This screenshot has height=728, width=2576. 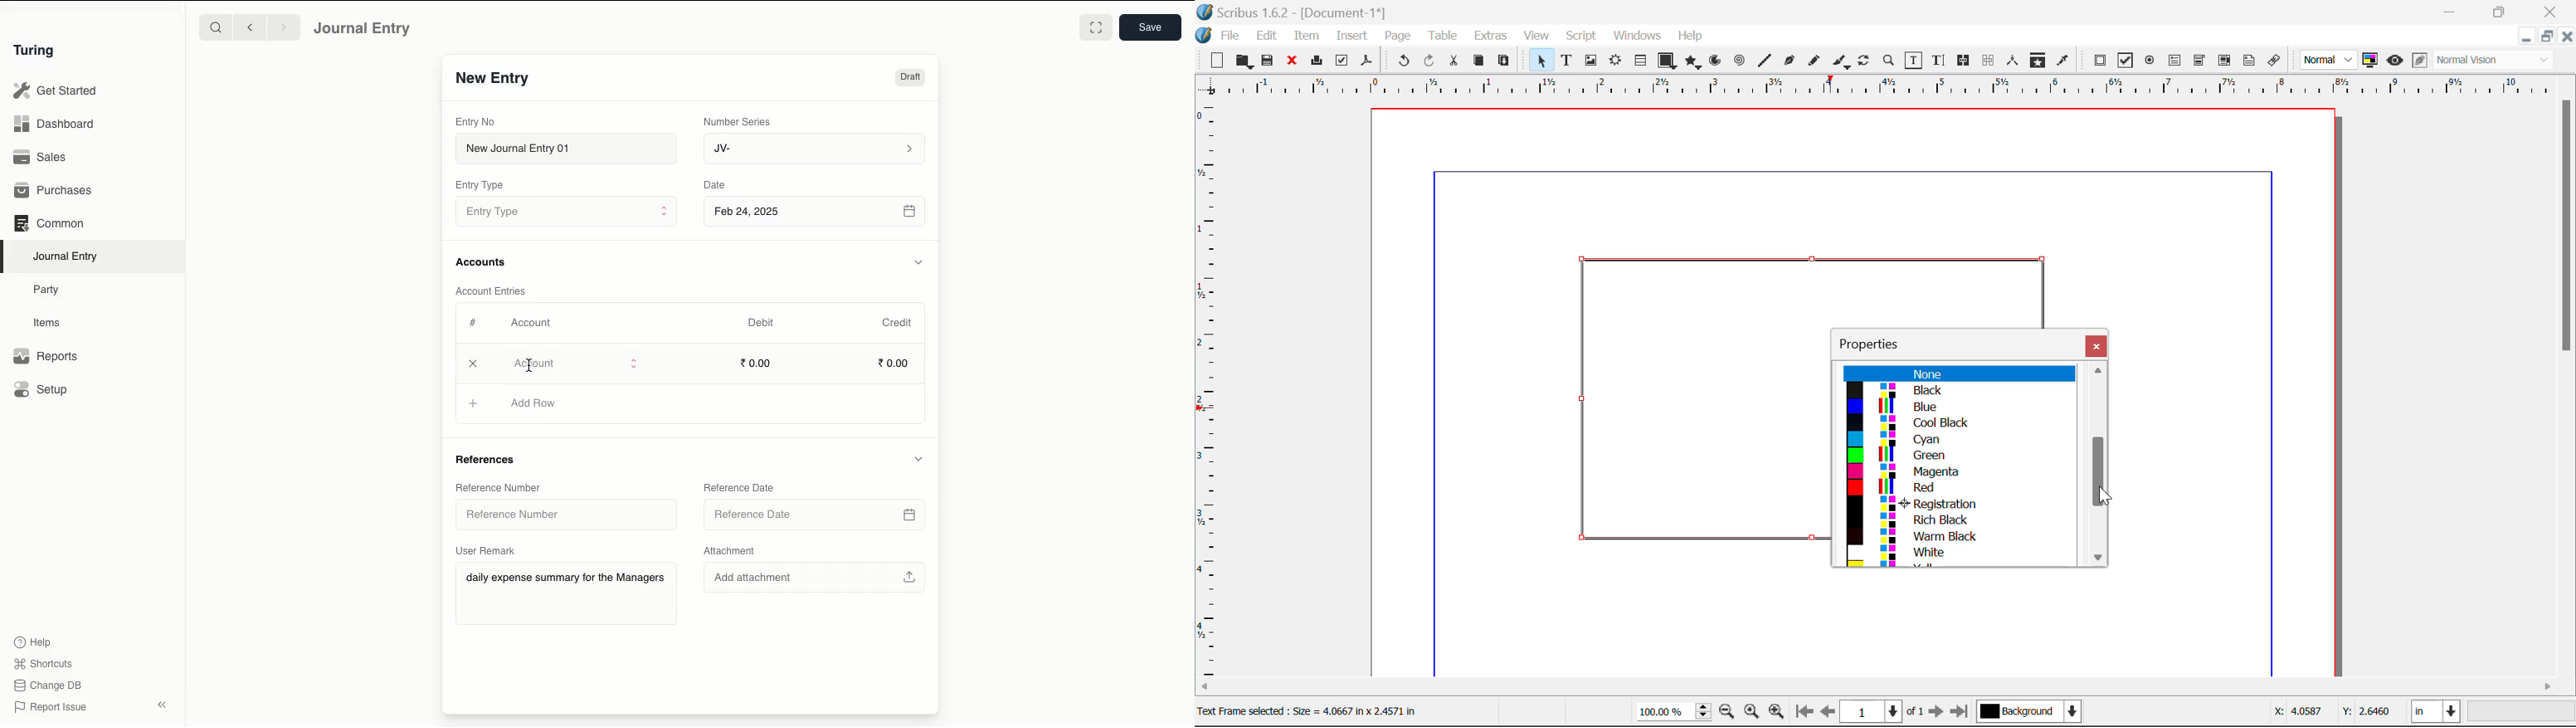 I want to click on Calligraphic Line, so click(x=1838, y=61).